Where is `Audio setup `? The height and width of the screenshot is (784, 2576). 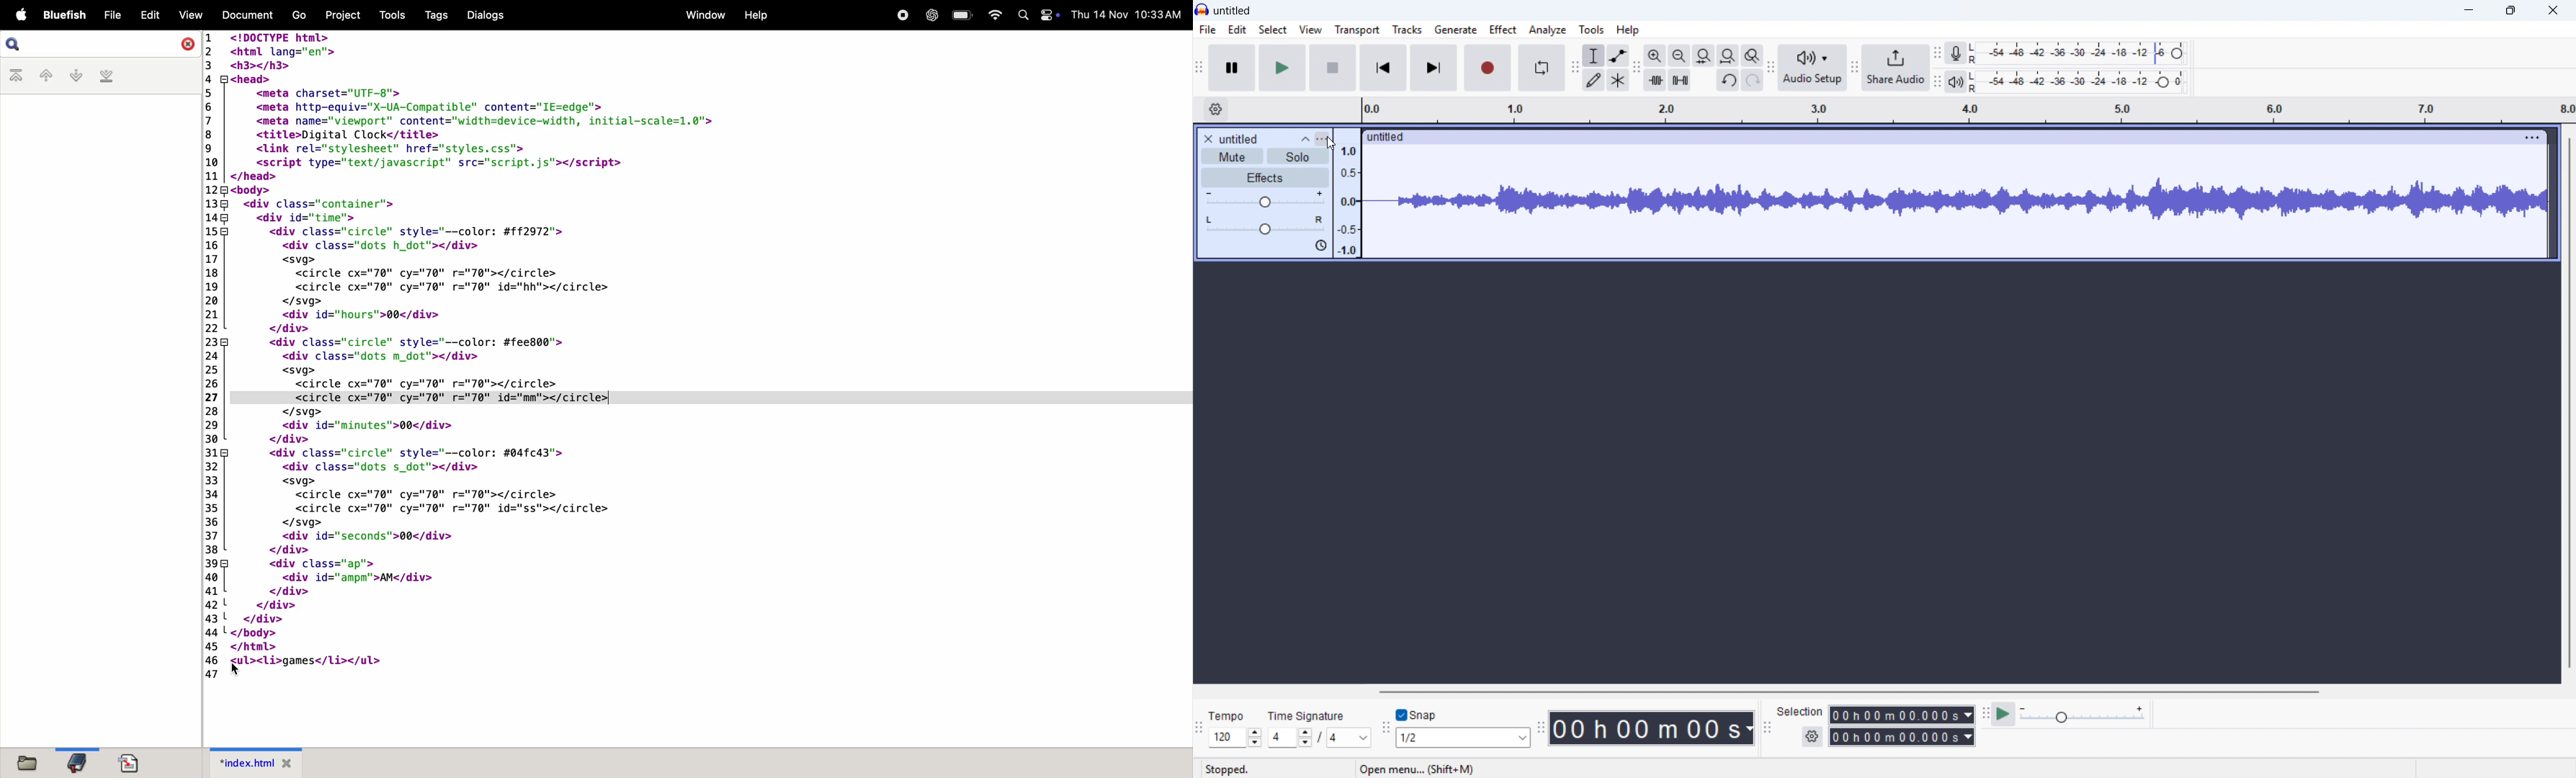 Audio setup  is located at coordinates (1812, 68).